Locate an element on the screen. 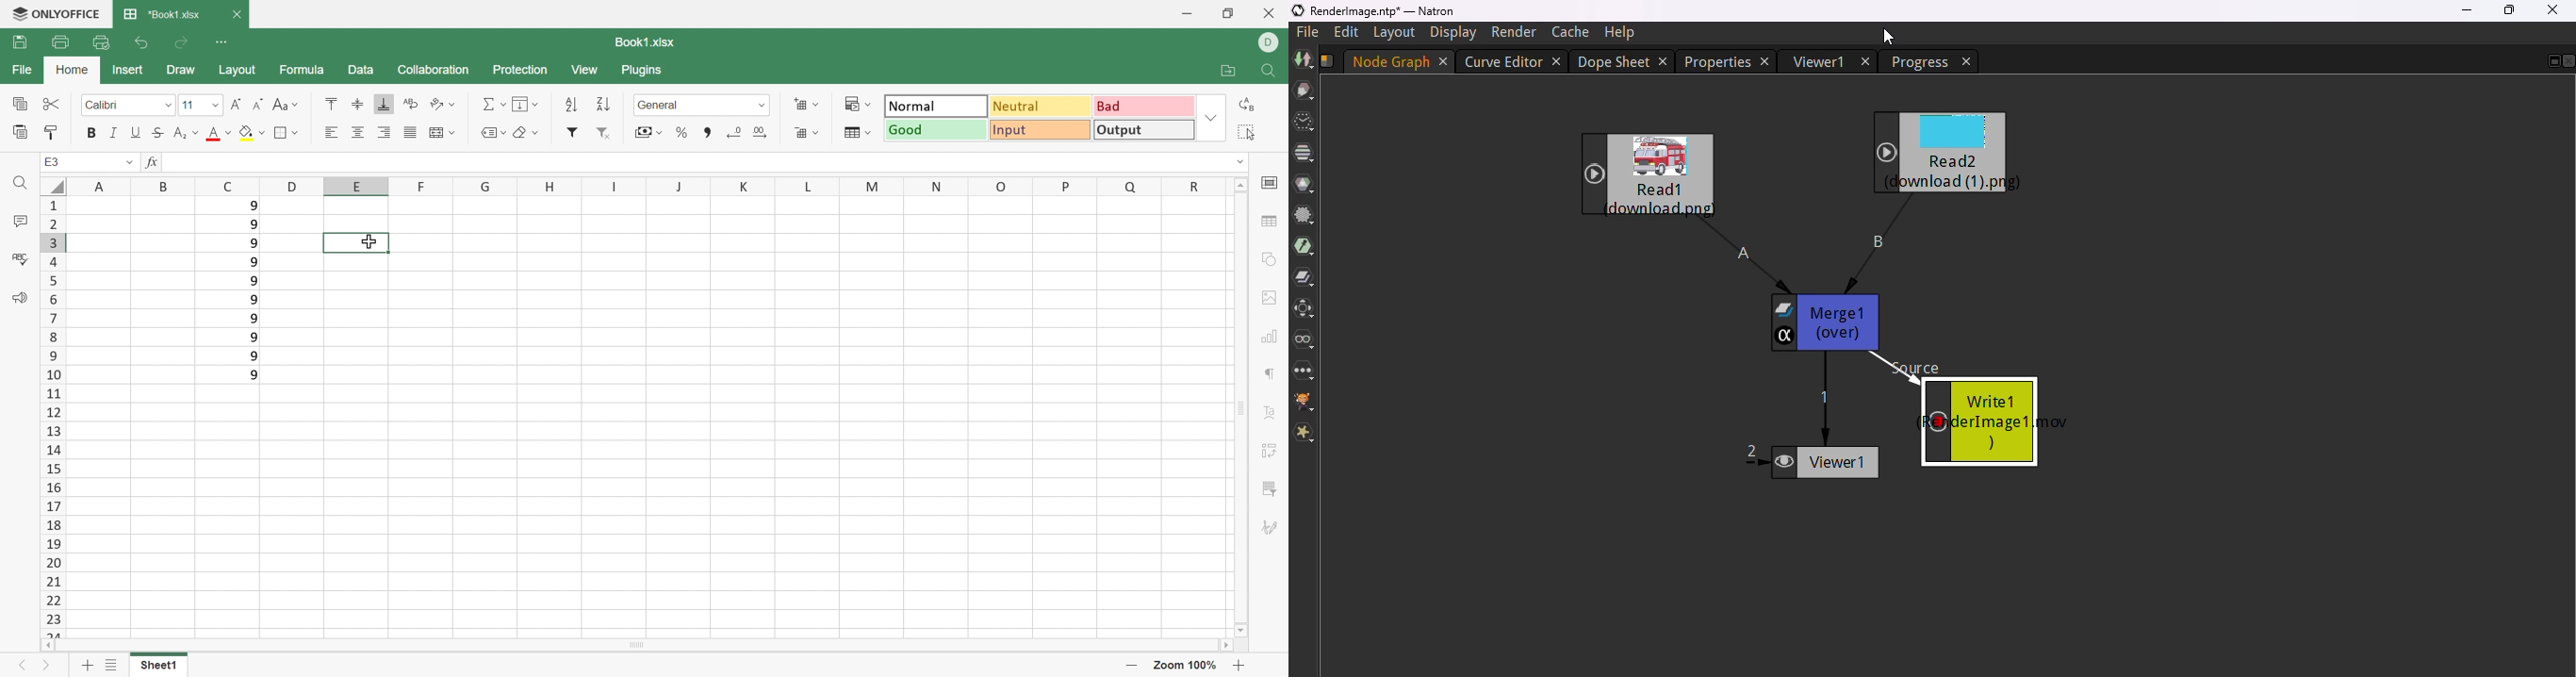  Scroll Up is located at coordinates (1243, 185).